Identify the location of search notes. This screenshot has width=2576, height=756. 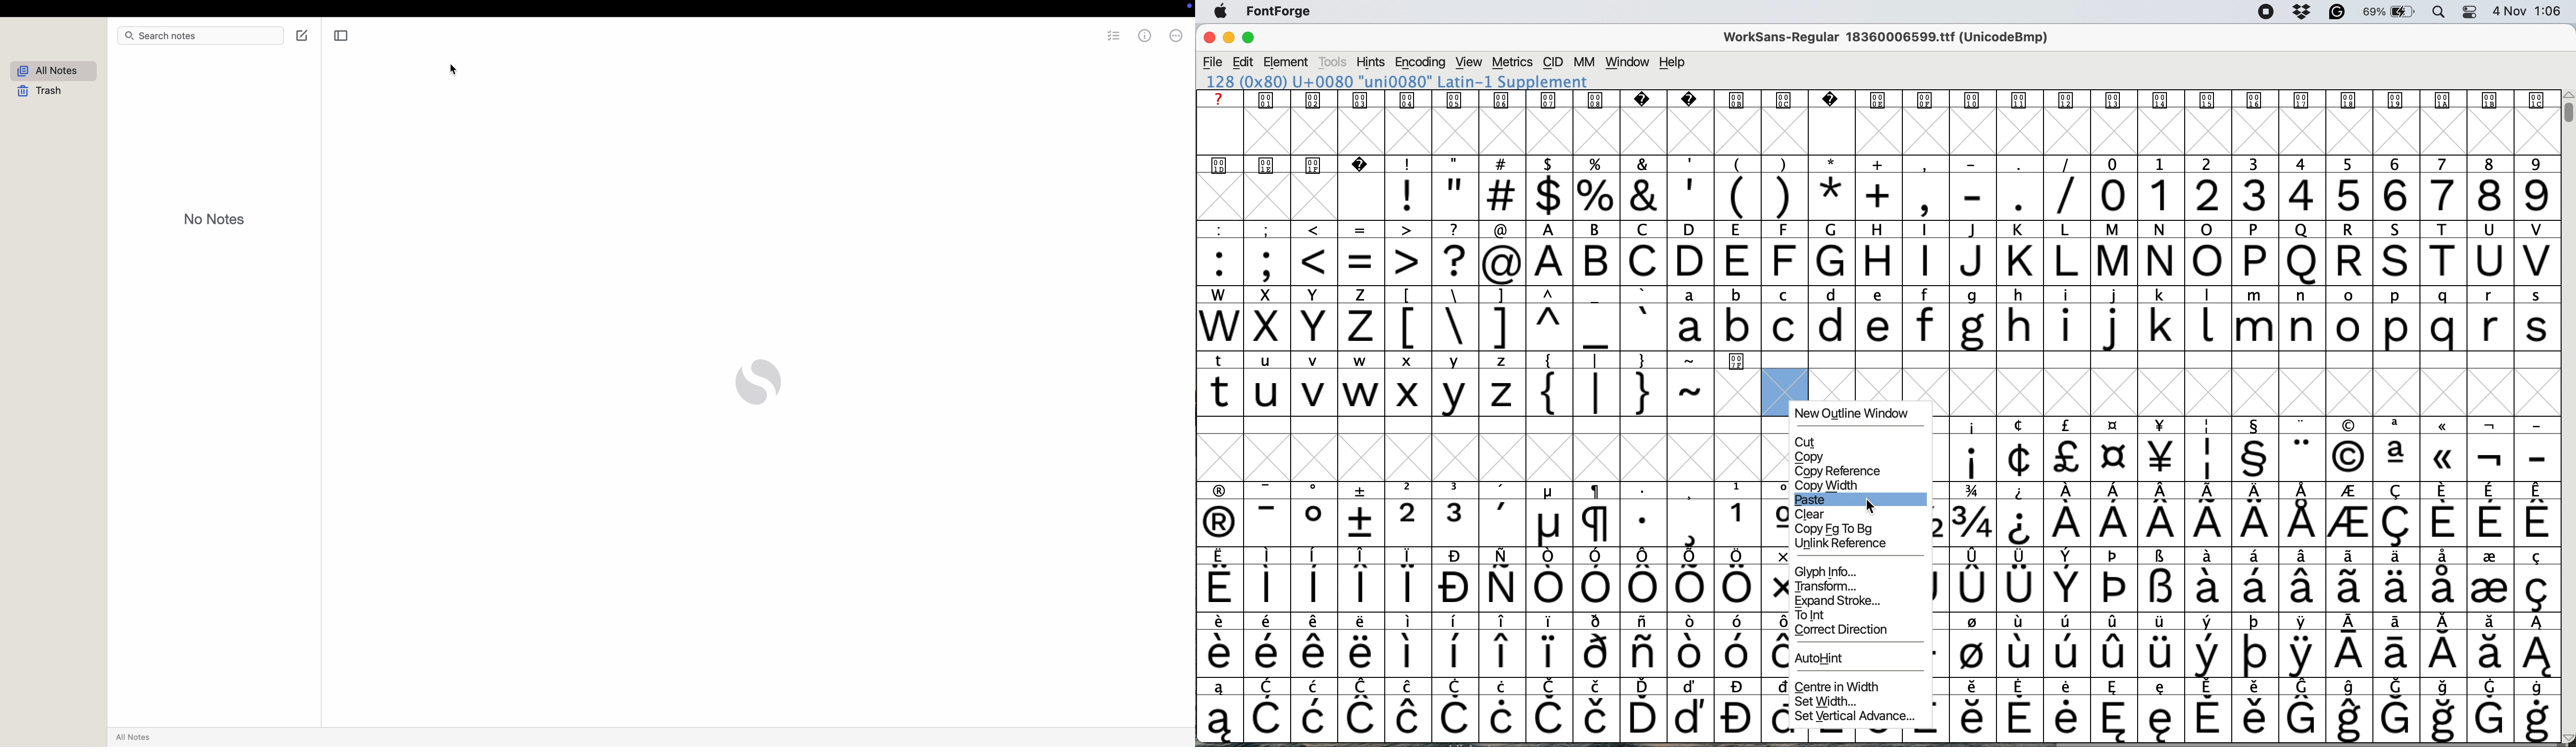
(179, 37).